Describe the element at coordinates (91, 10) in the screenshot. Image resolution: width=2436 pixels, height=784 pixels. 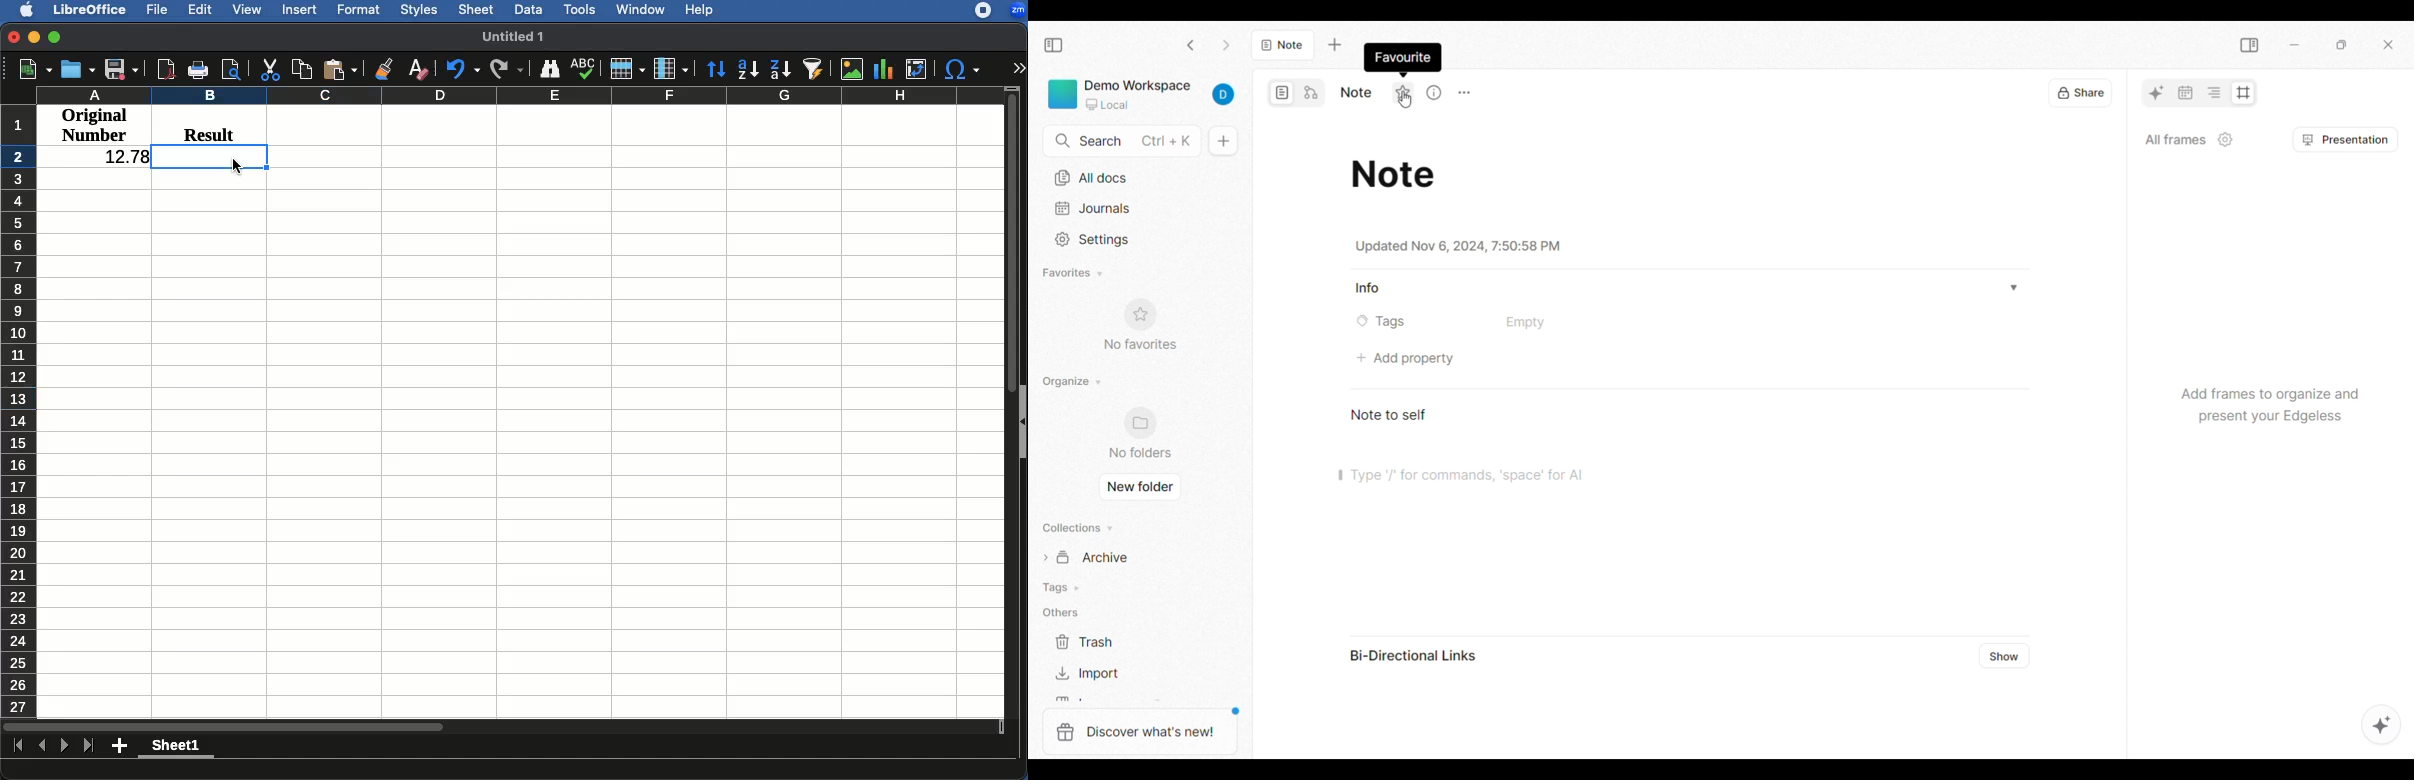
I see `LibreOffice` at that location.